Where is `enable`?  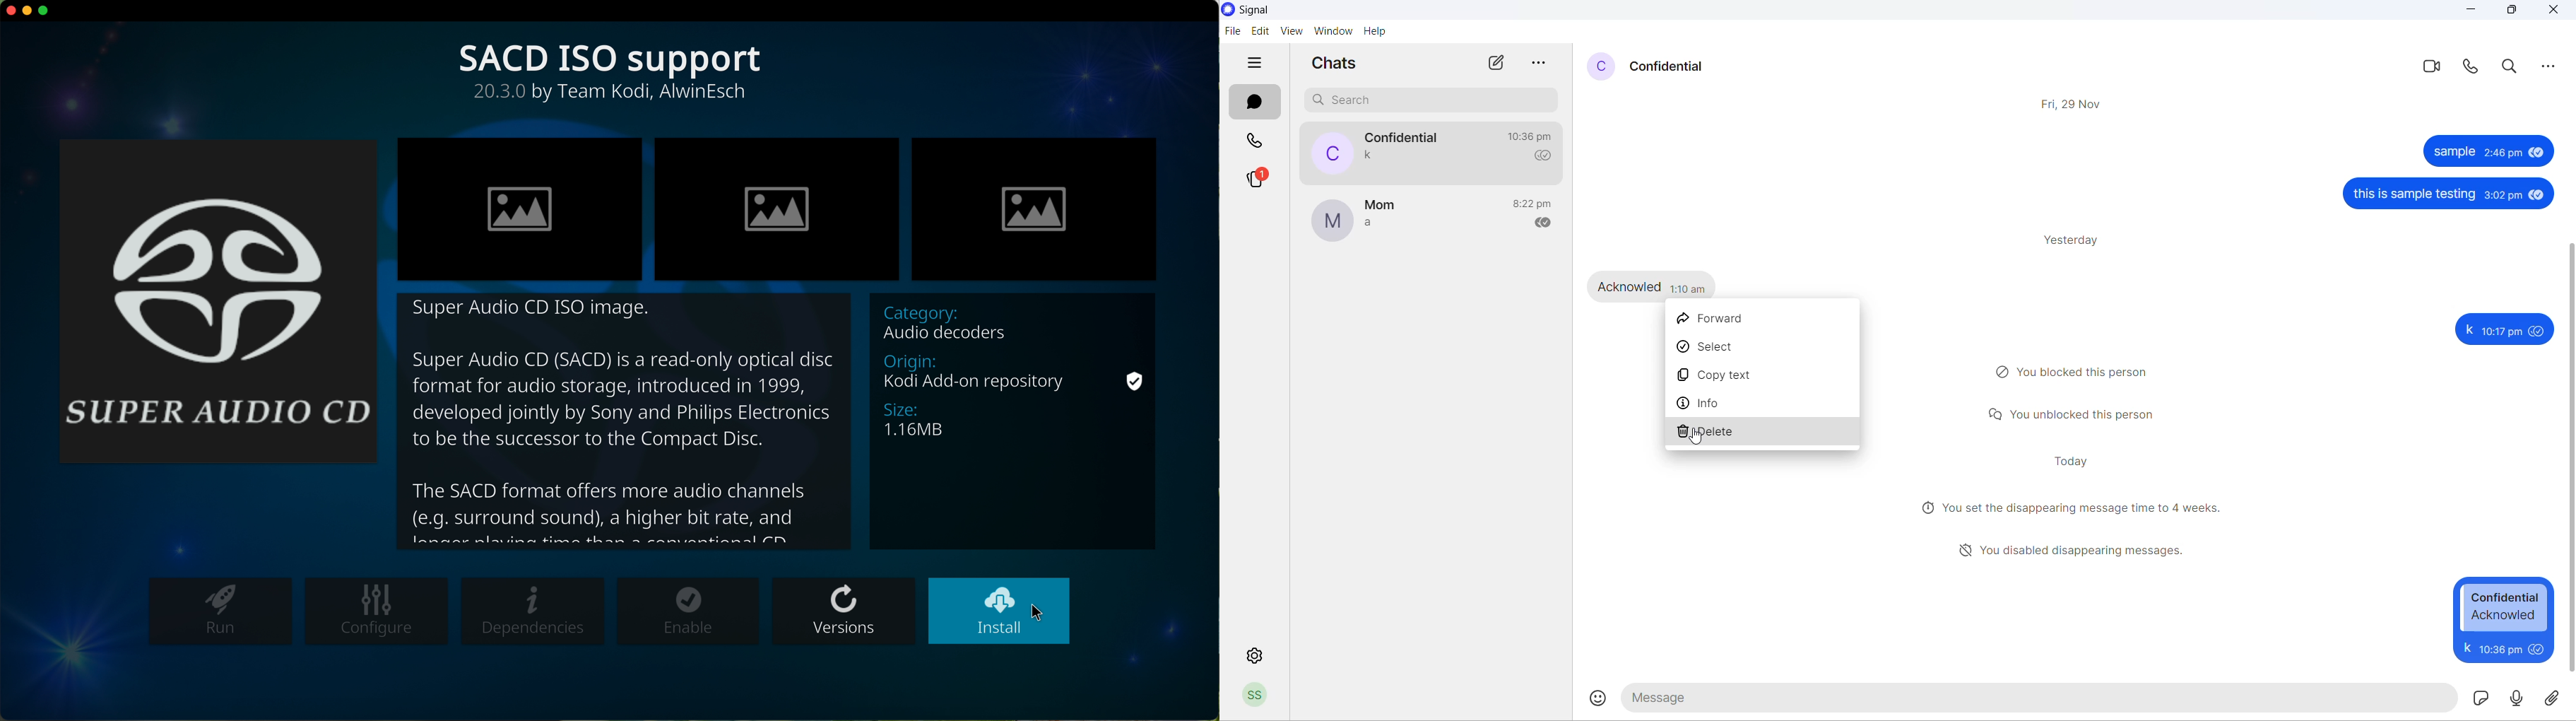 enable is located at coordinates (688, 611).